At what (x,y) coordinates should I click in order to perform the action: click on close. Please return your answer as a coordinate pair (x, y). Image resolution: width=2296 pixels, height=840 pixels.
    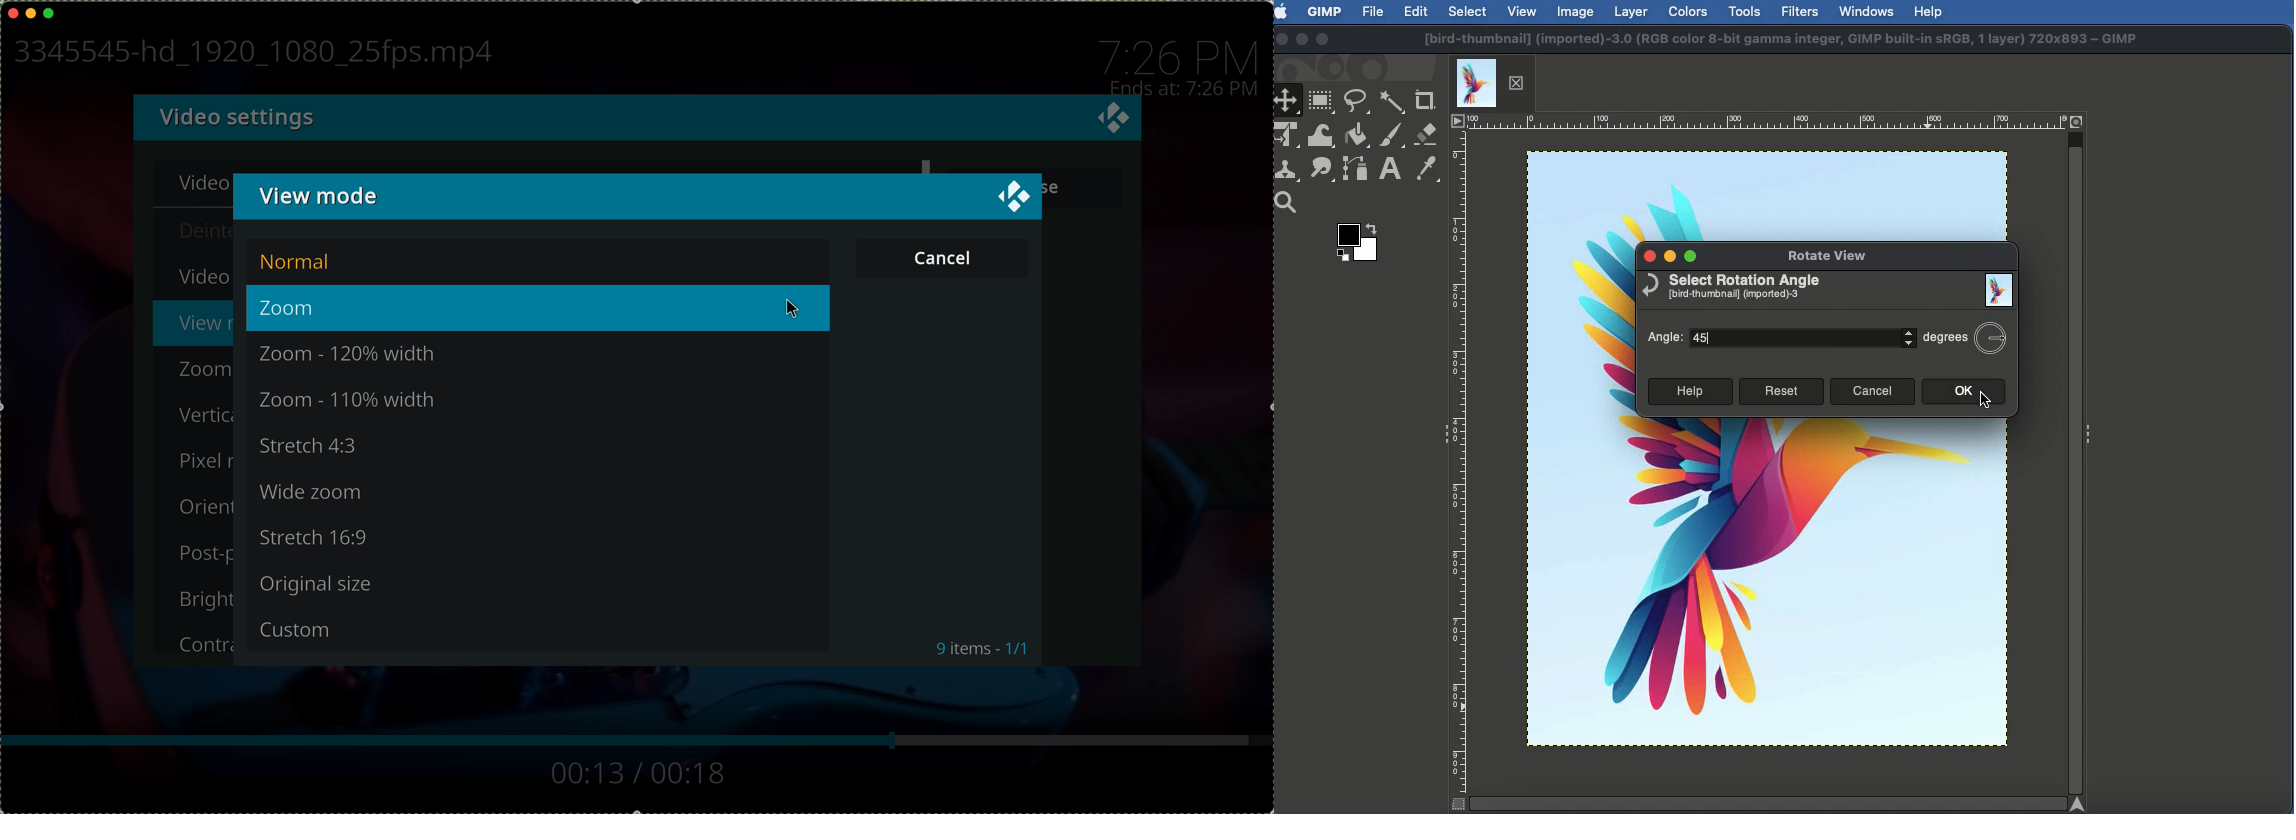
    Looking at the image, I should click on (13, 11).